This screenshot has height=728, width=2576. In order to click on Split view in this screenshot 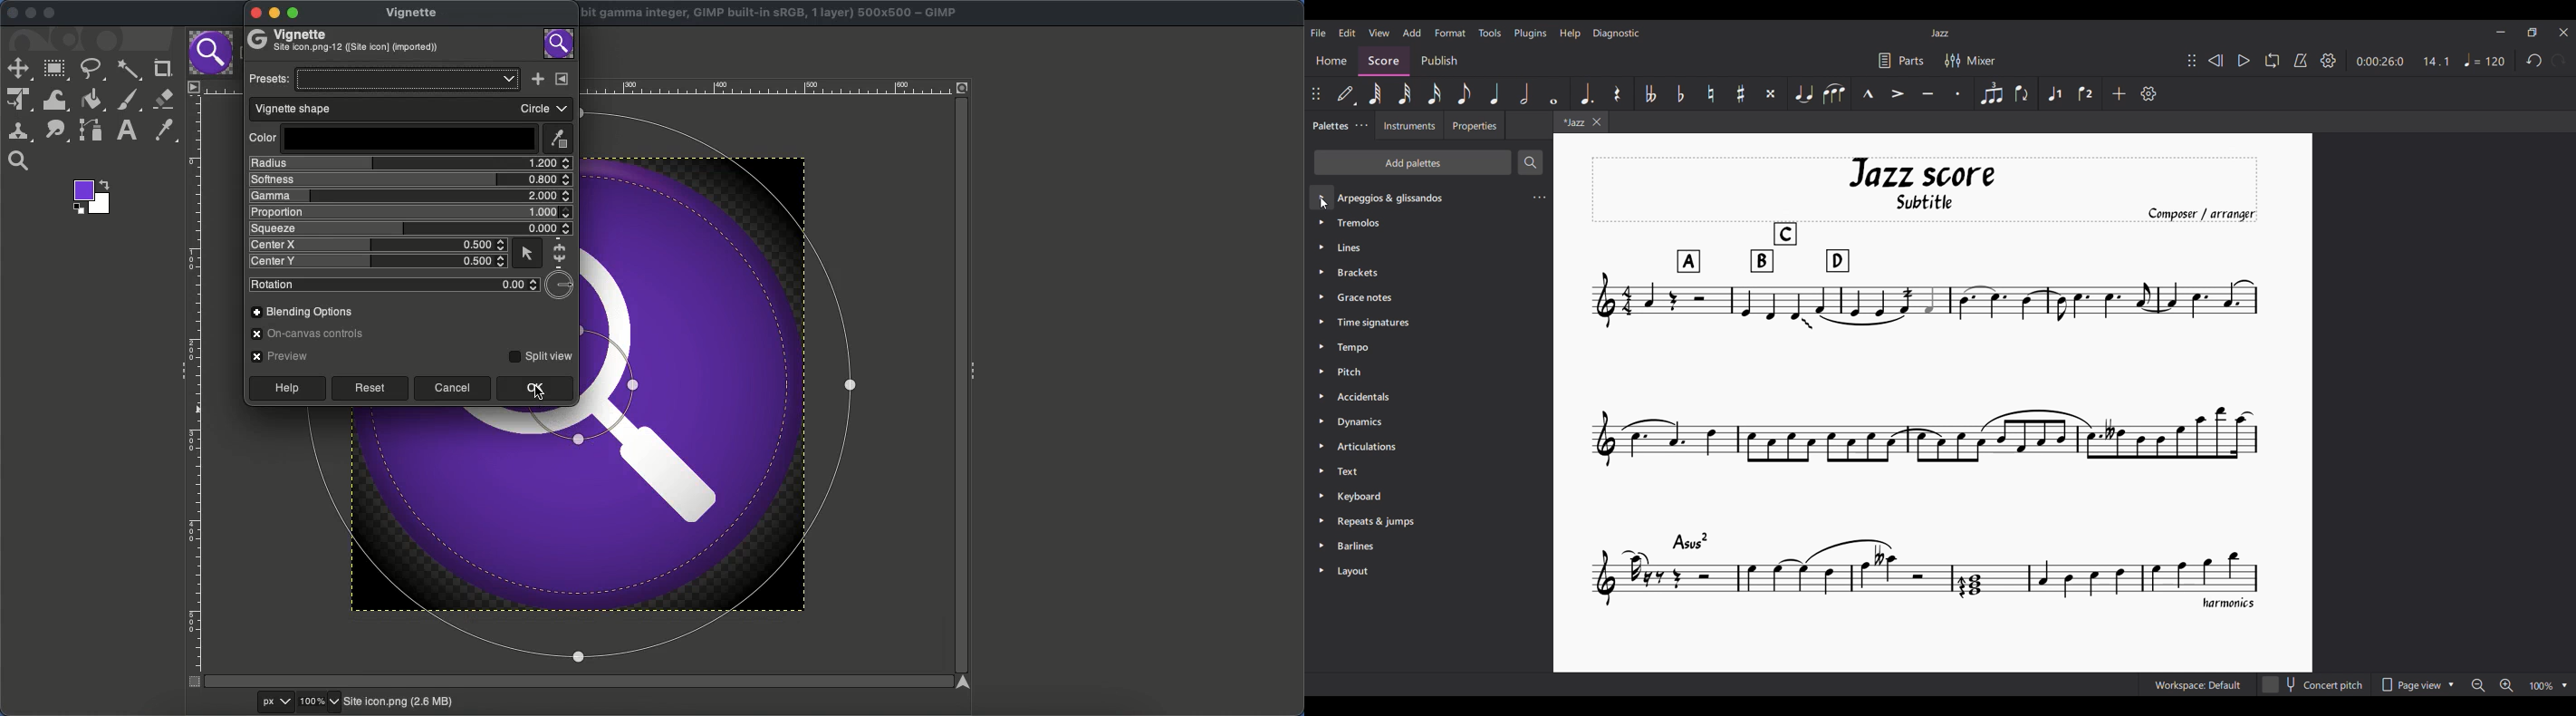, I will do `click(543, 353)`.